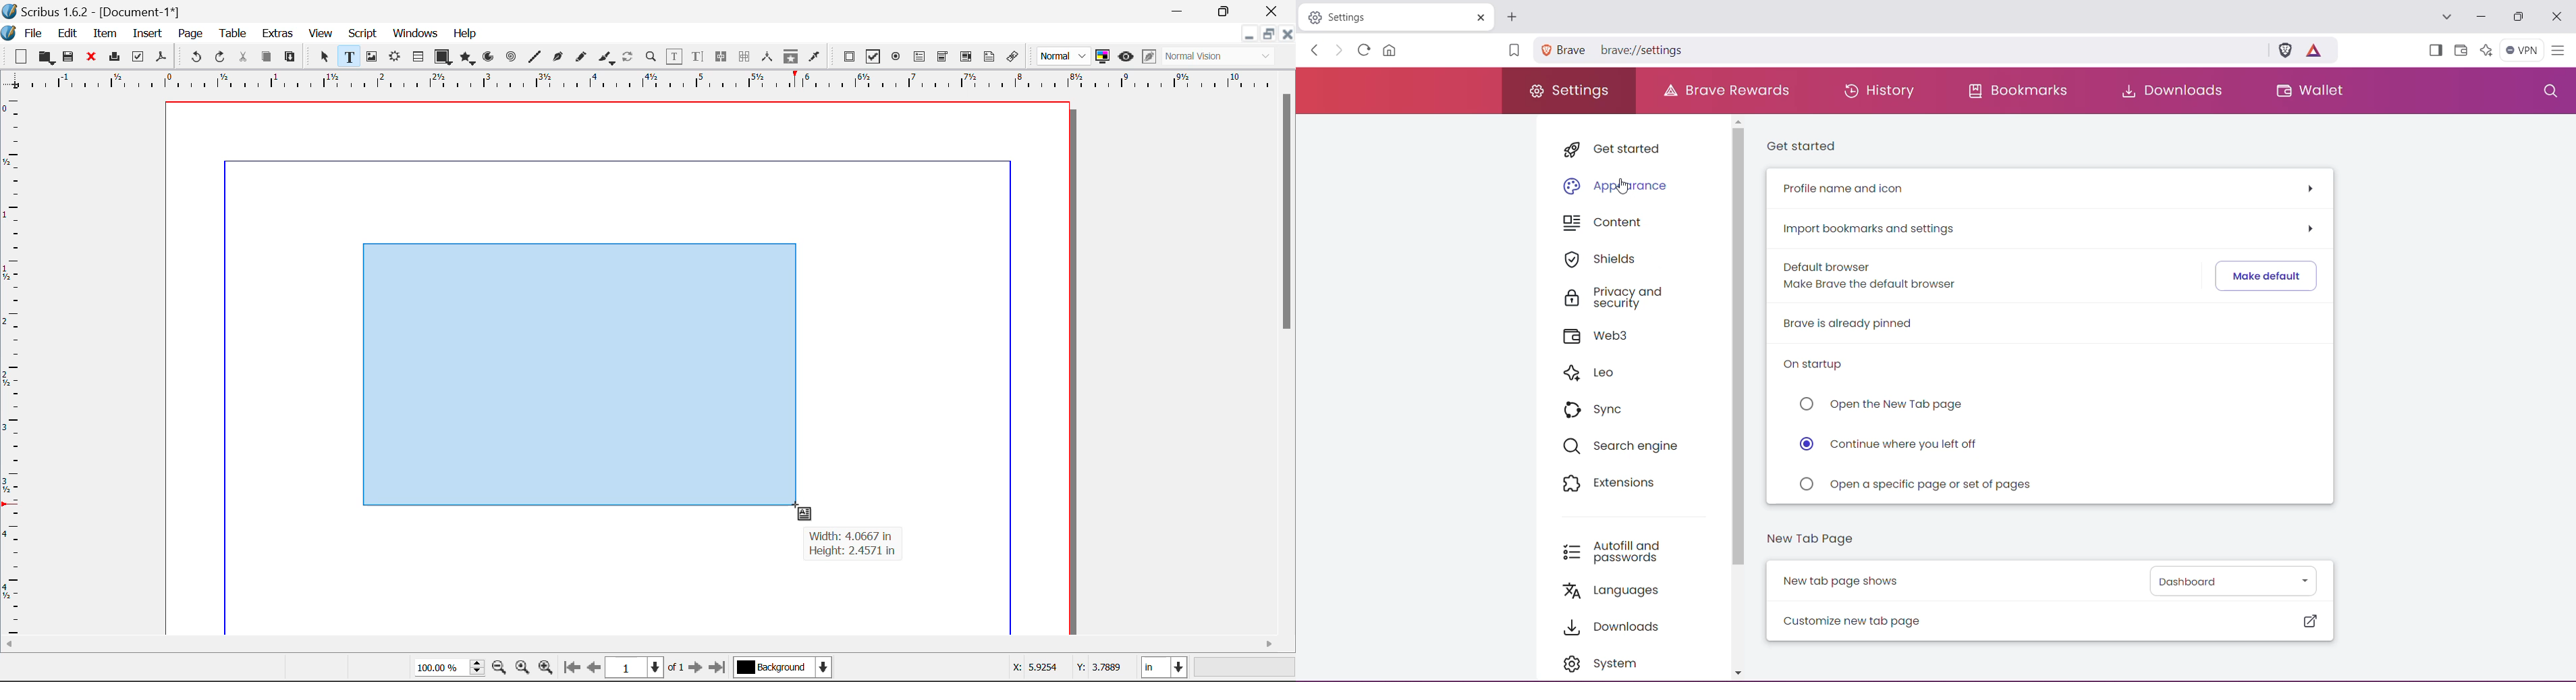 This screenshot has height=700, width=2576. I want to click on Toggle Color Management, so click(1104, 57).